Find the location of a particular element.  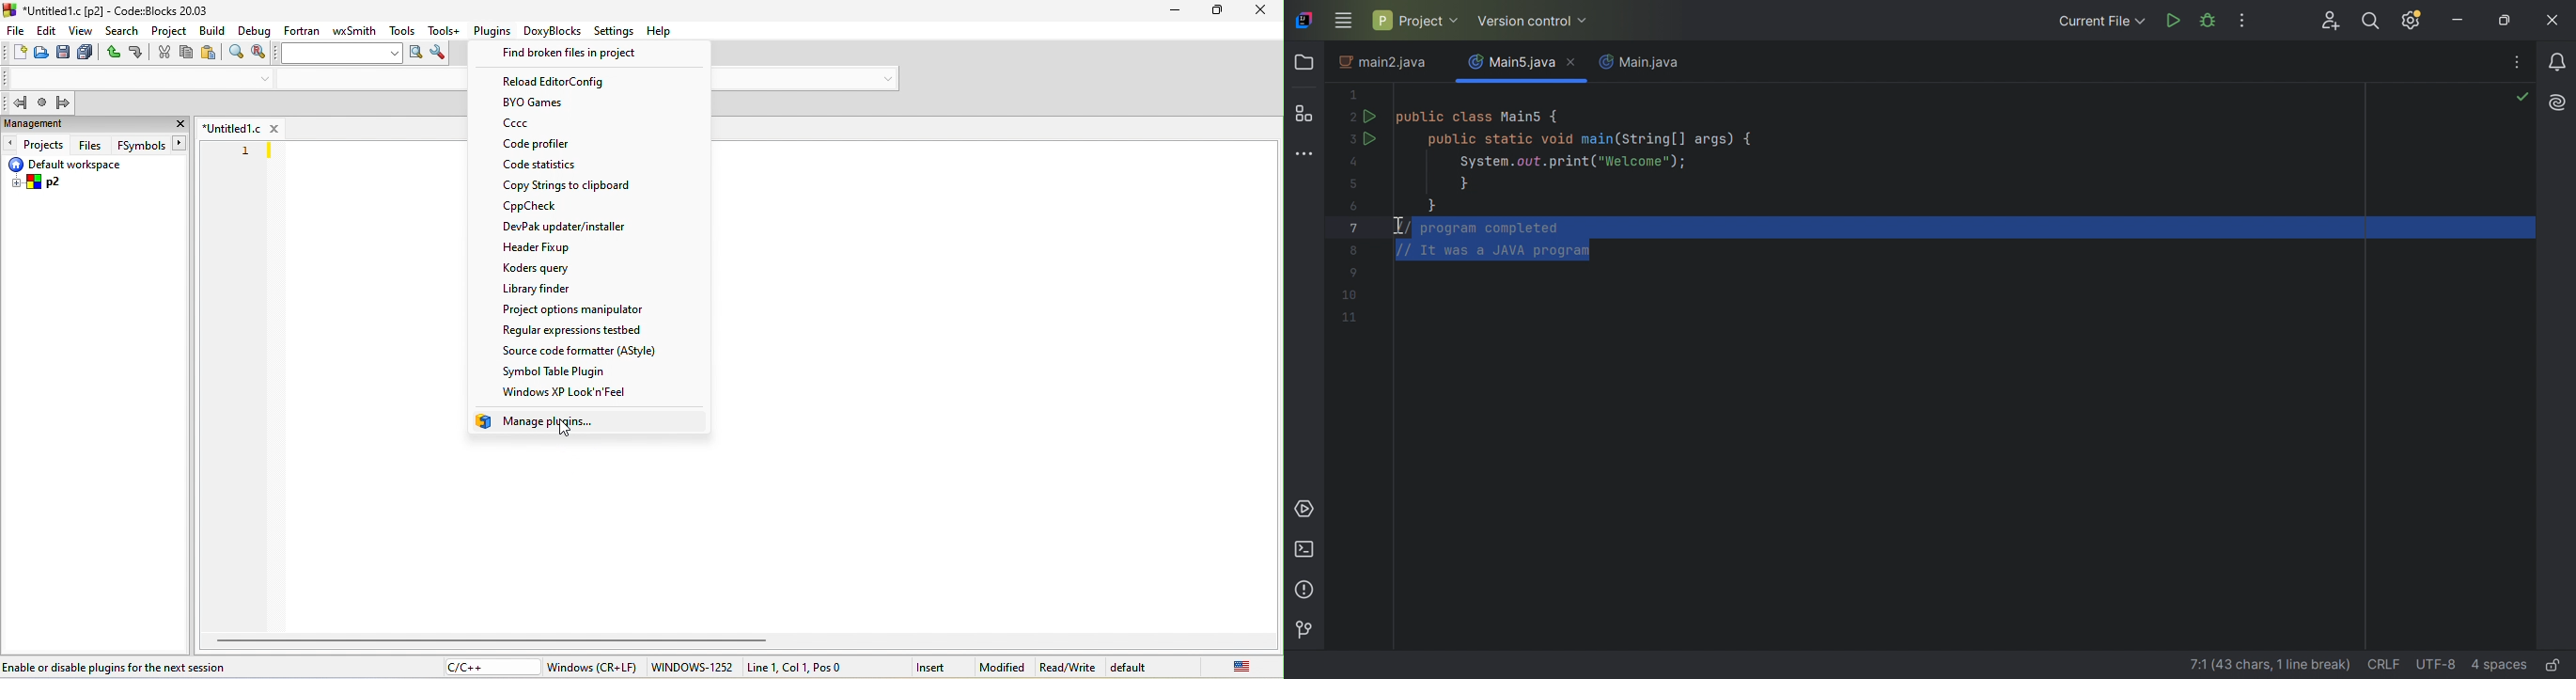

find is located at coordinates (240, 53).